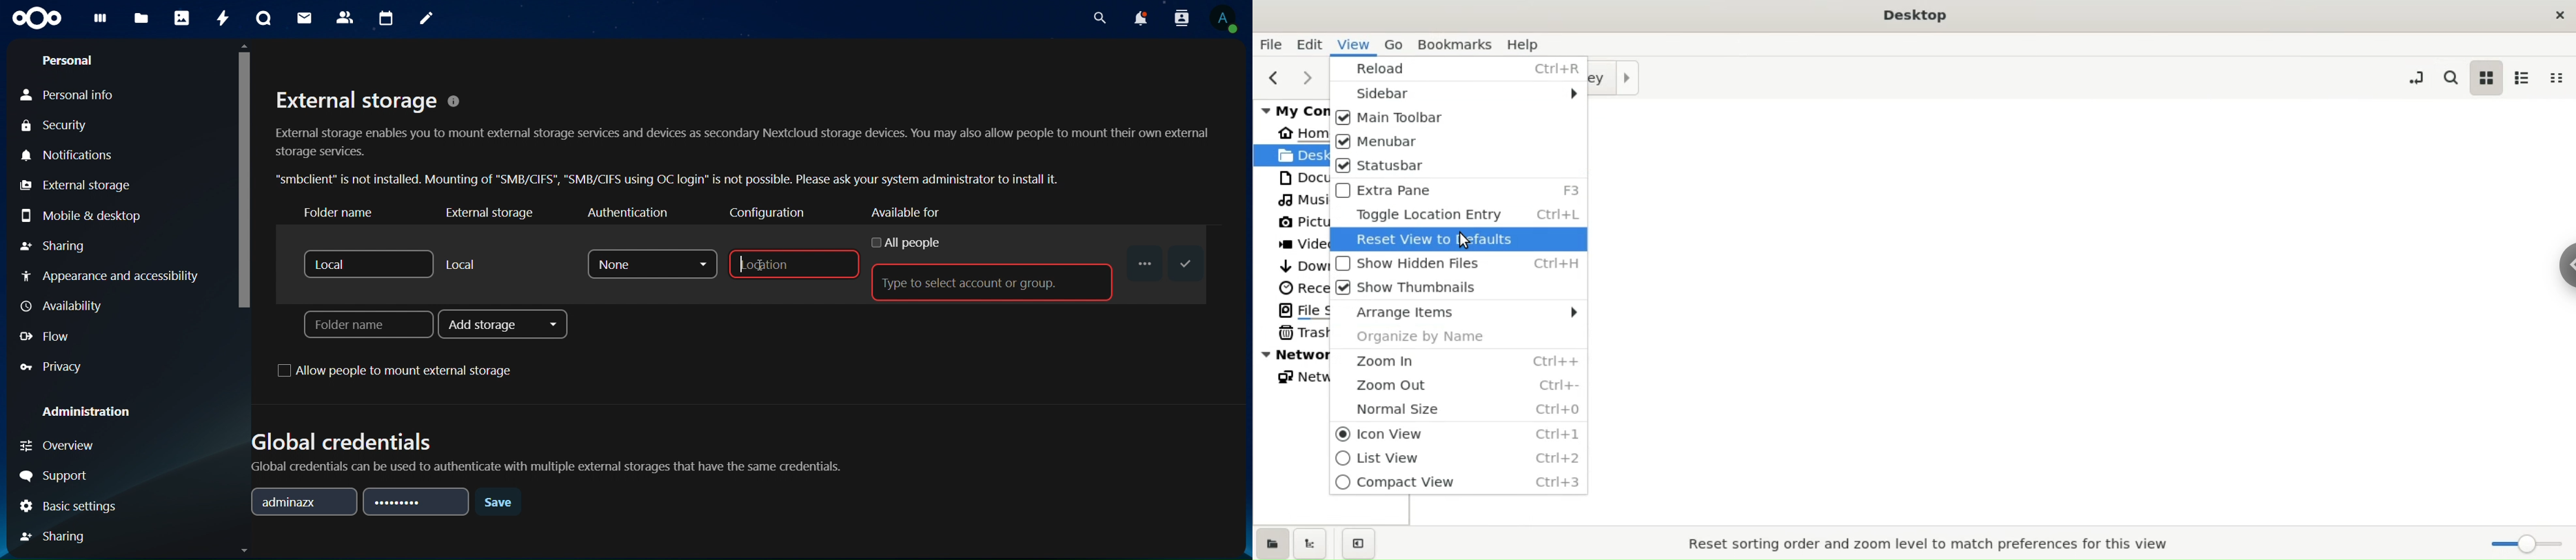  What do you see at coordinates (489, 213) in the screenshot?
I see `external storage` at bounding box center [489, 213].